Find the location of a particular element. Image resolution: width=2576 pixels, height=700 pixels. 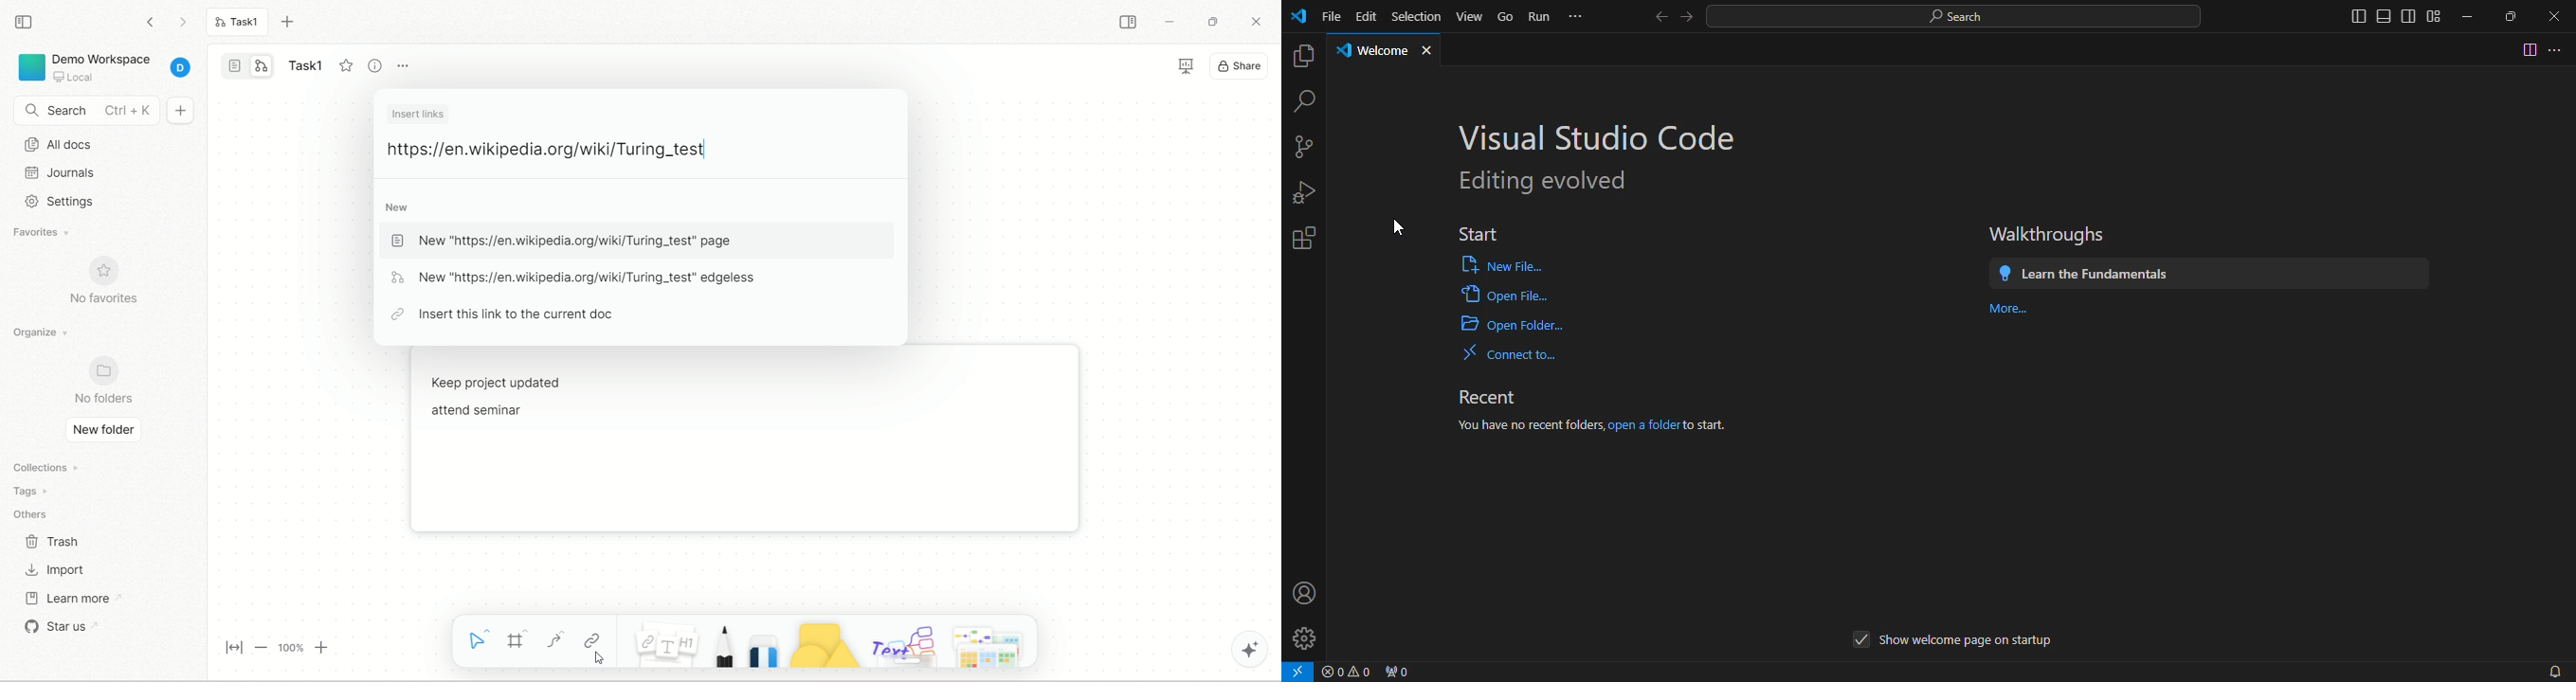

logo is located at coordinates (30, 67).